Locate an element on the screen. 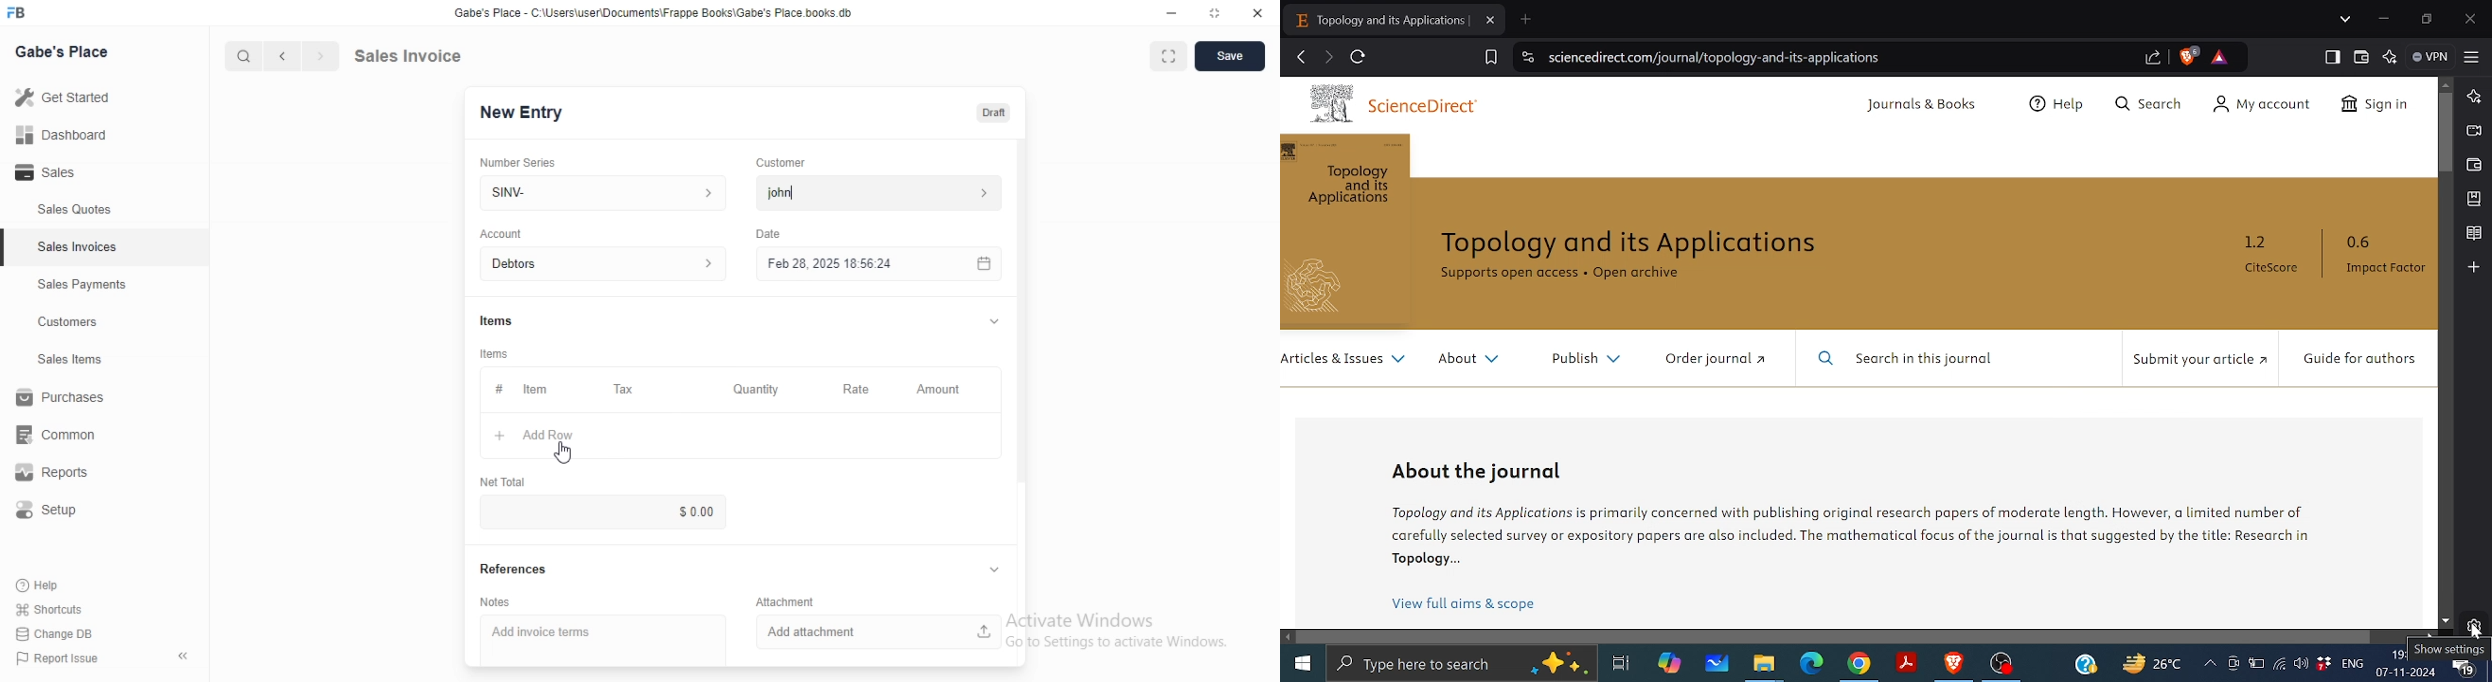 The width and height of the screenshot is (2492, 700). + Add Row is located at coordinates (557, 436).